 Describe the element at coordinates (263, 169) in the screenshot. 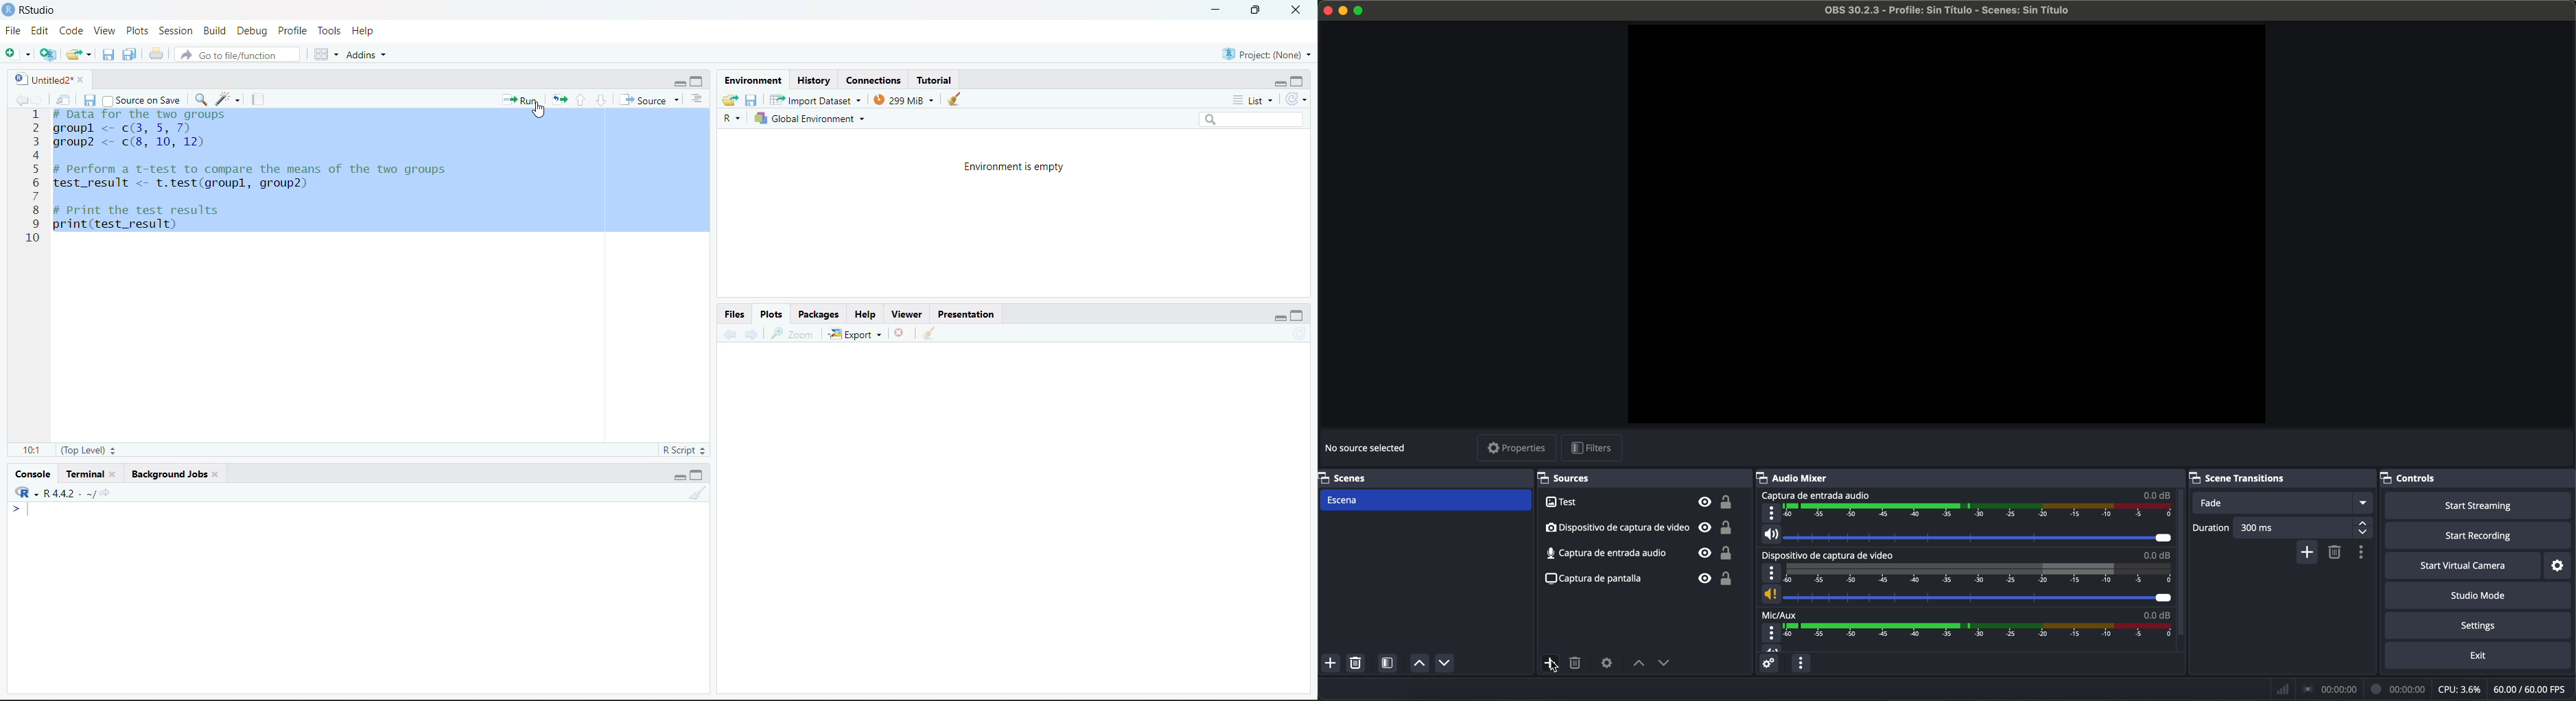

I see `# Data for the two groups

groupl <- c(3, 5, 7)

group2 <- c(8, 10, 12)

# Perform a t-test to compare the means of the two groups
test_result <- t.test(groupl, group2)

# Print the test results

print(test_result)` at that location.